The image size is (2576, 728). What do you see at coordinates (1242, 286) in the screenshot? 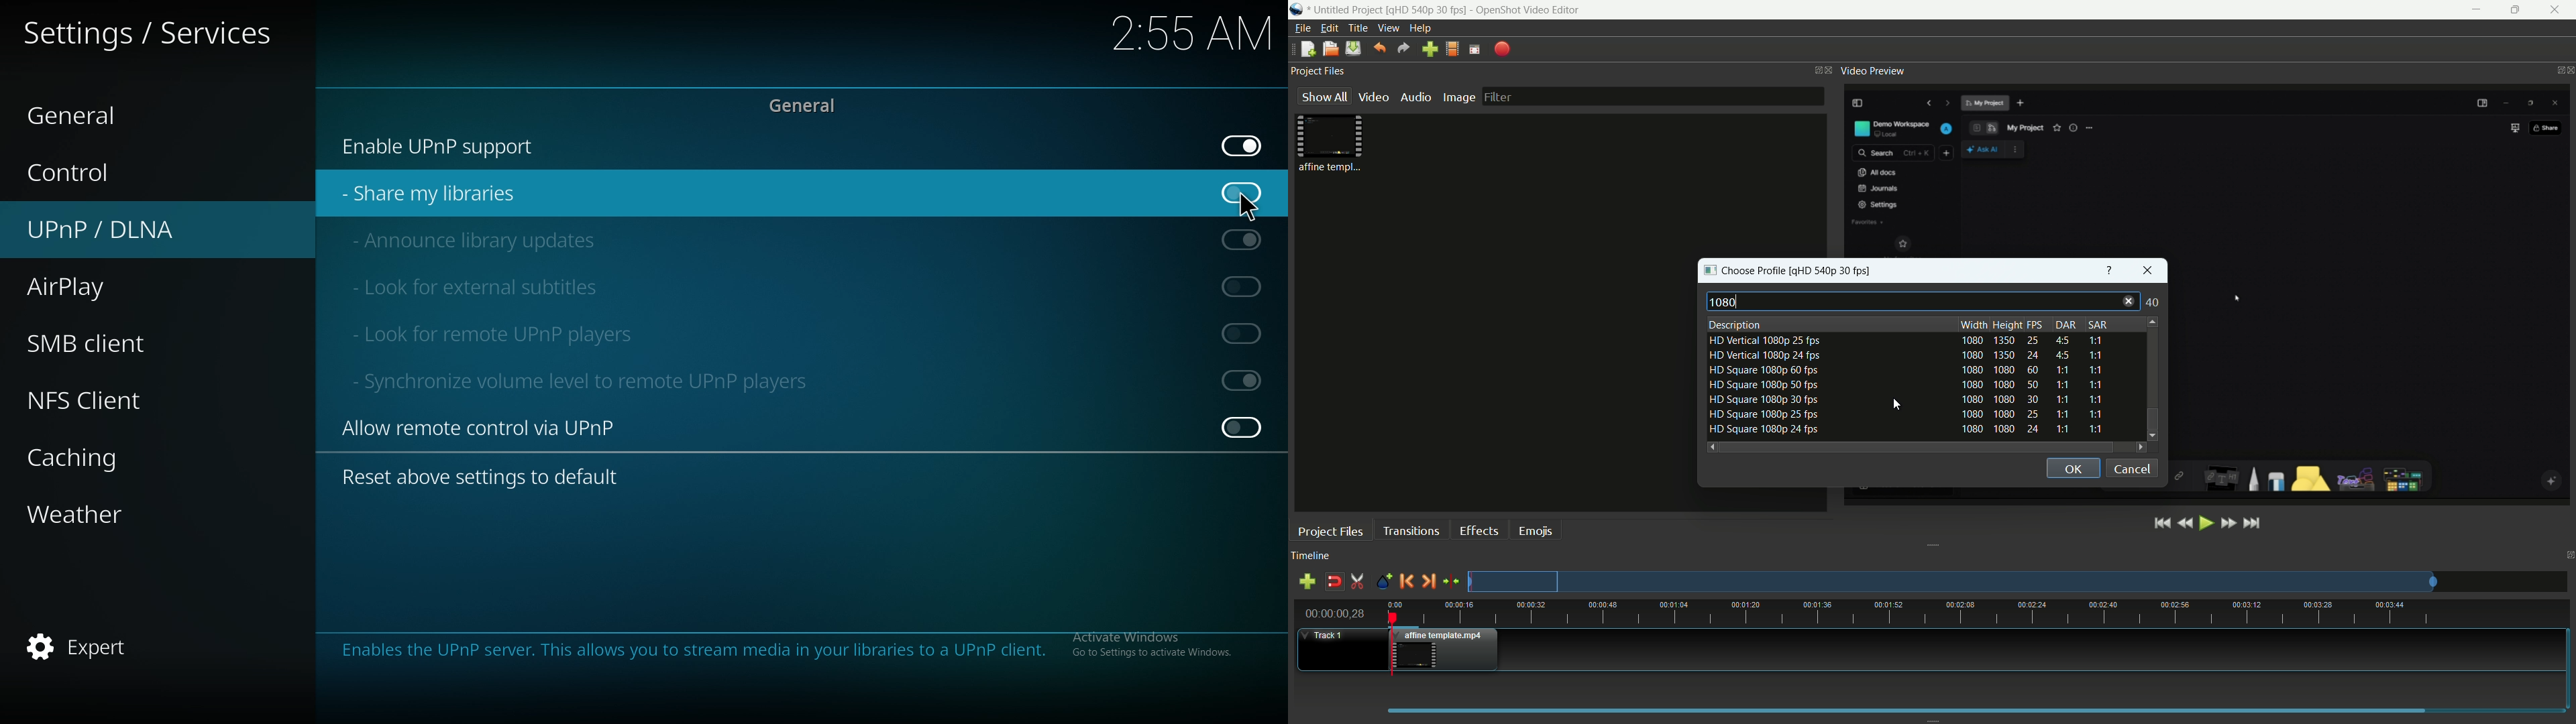
I see `off (Greyed out)` at bounding box center [1242, 286].